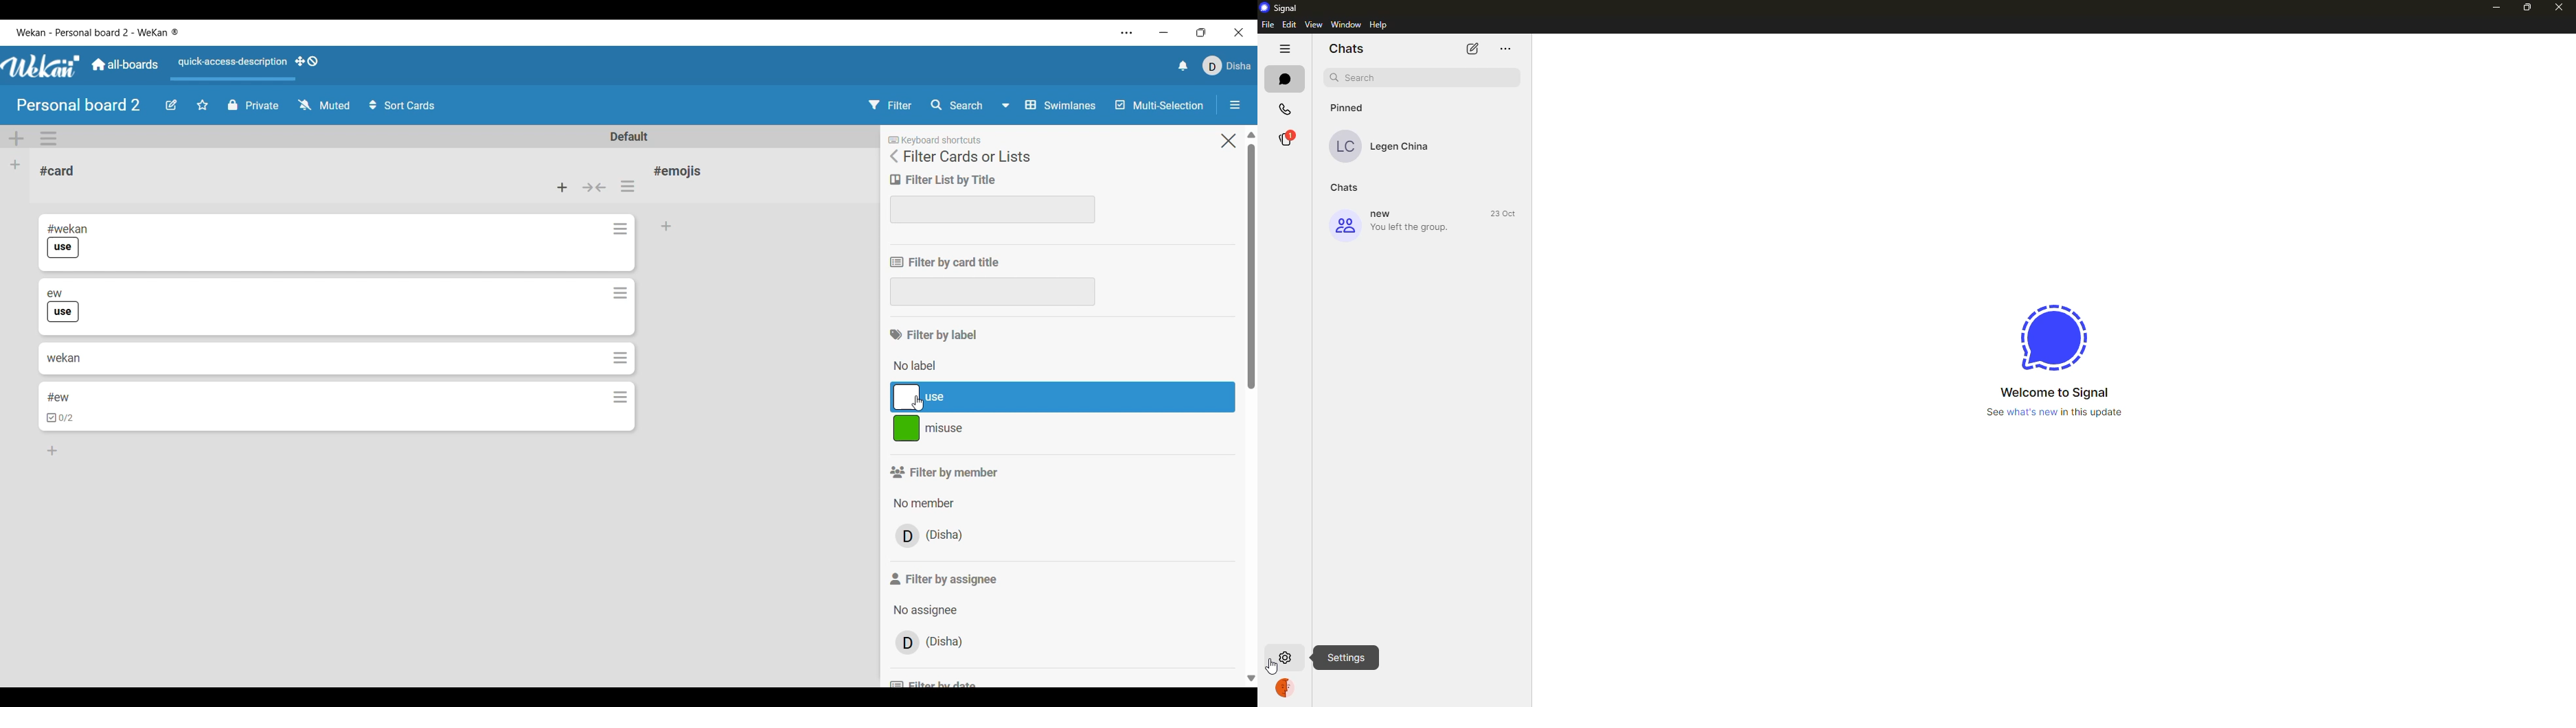 The image size is (2576, 728). I want to click on Click to star board, so click(202, 105).